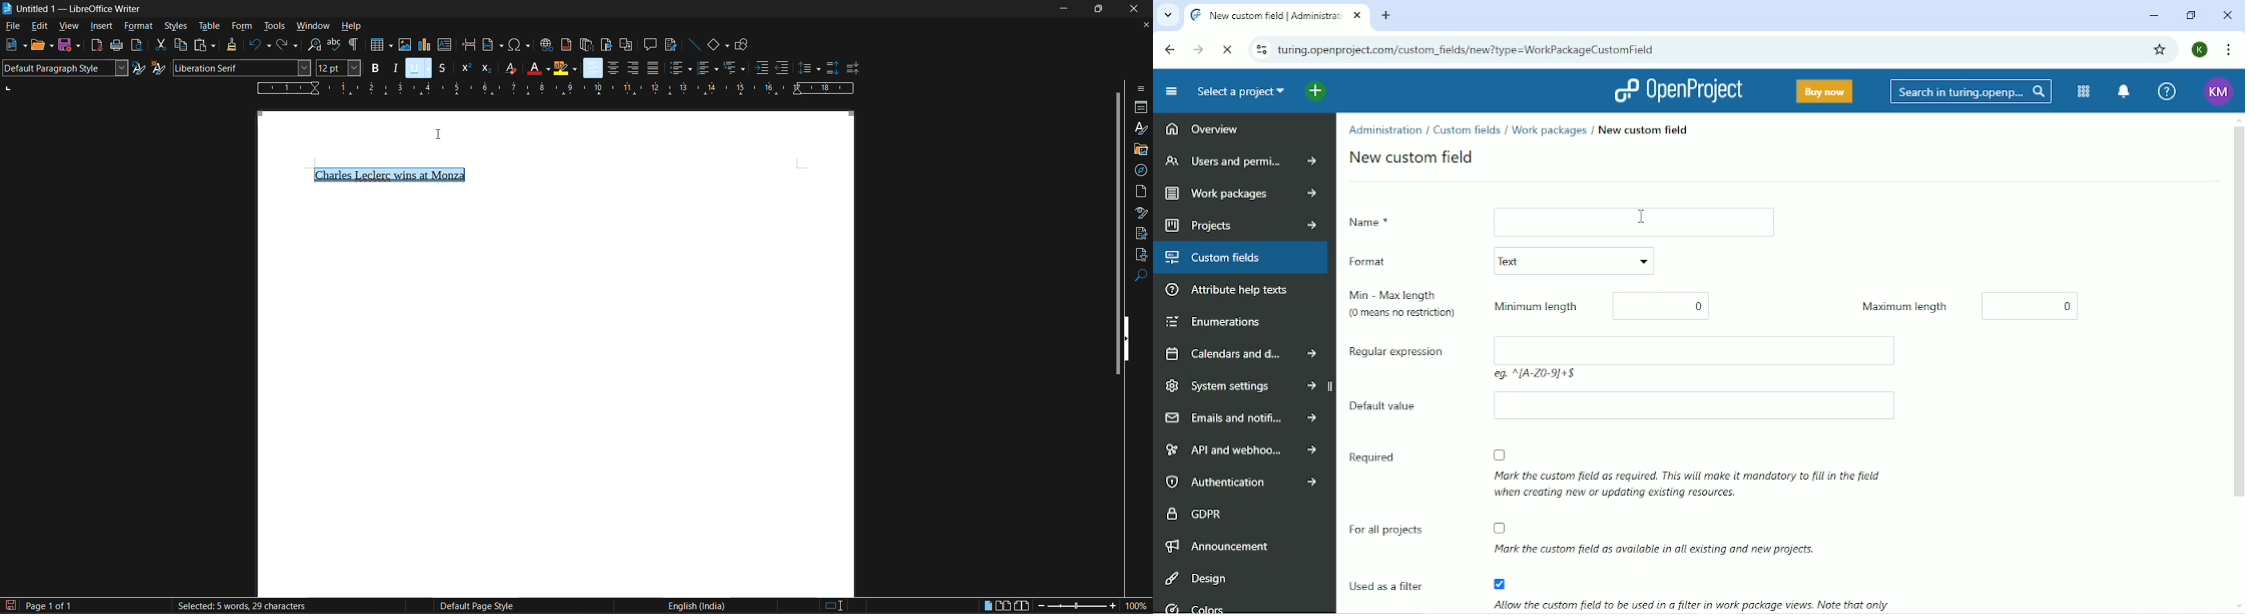 The height and width of the screenshot is (616, 2268). I want to click on Custom fields, so click(1242, 258).